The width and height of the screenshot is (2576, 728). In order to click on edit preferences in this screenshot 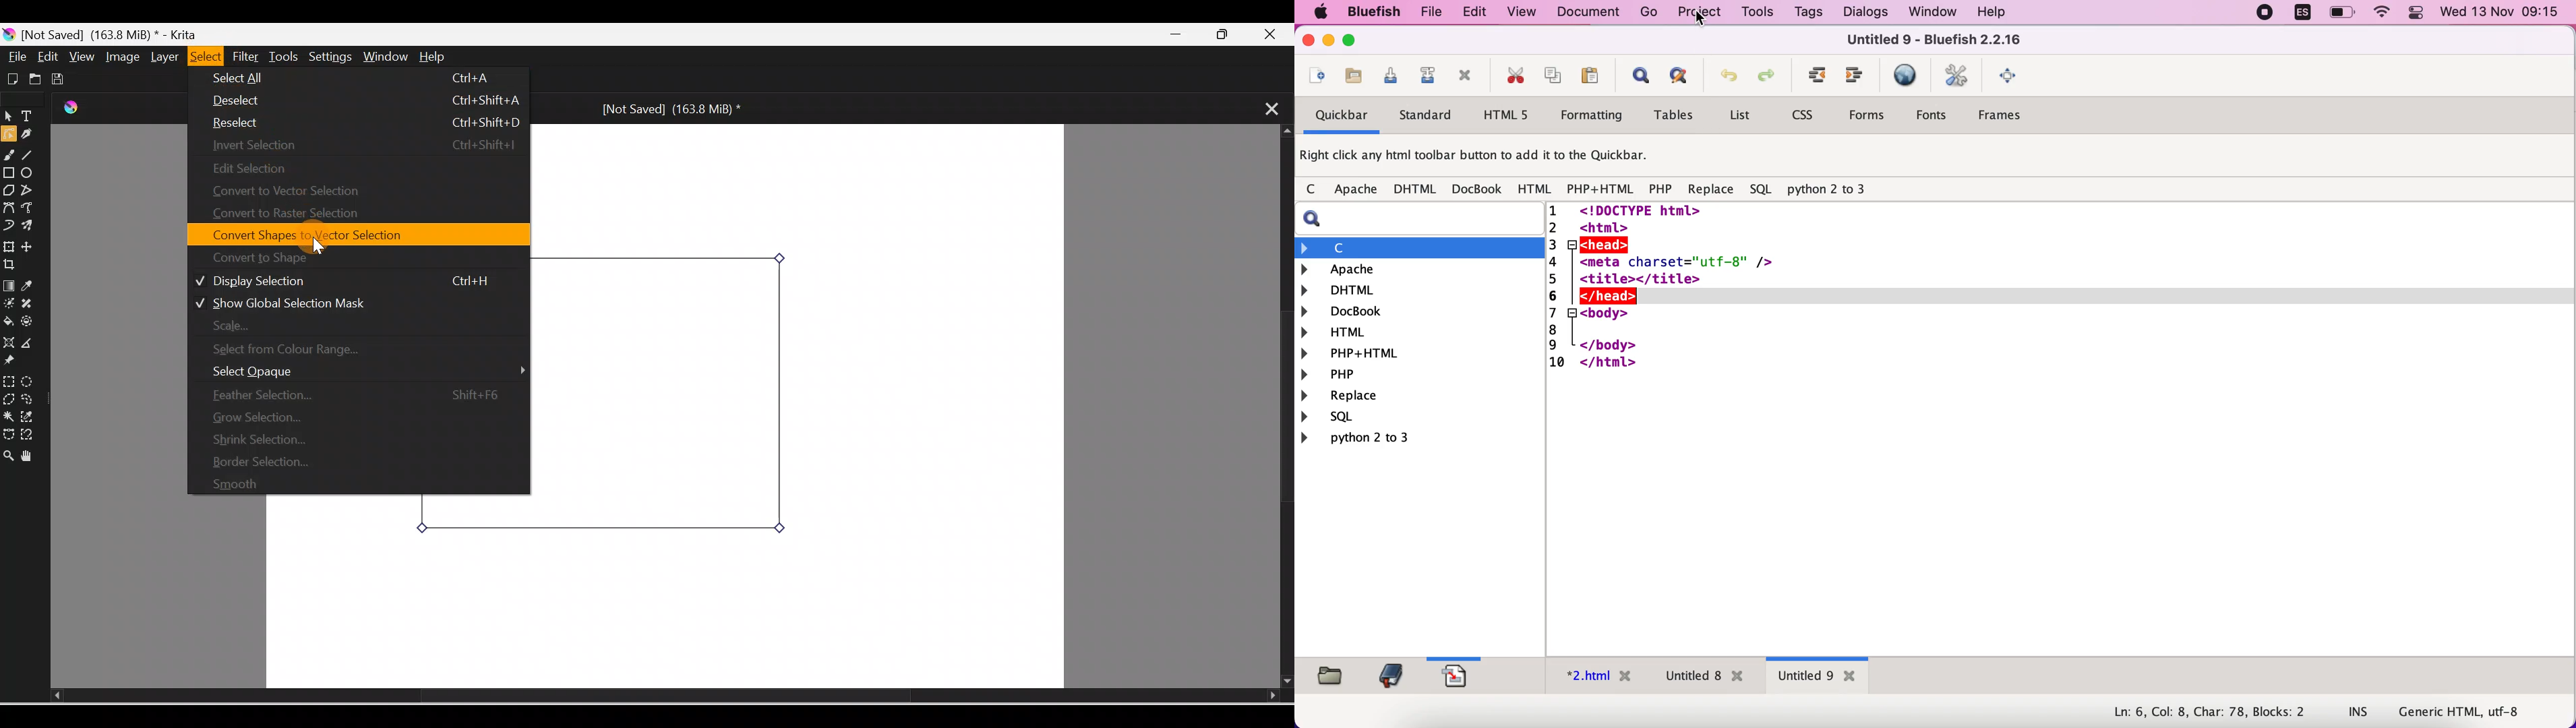, I will do `click(1958, 77)`.